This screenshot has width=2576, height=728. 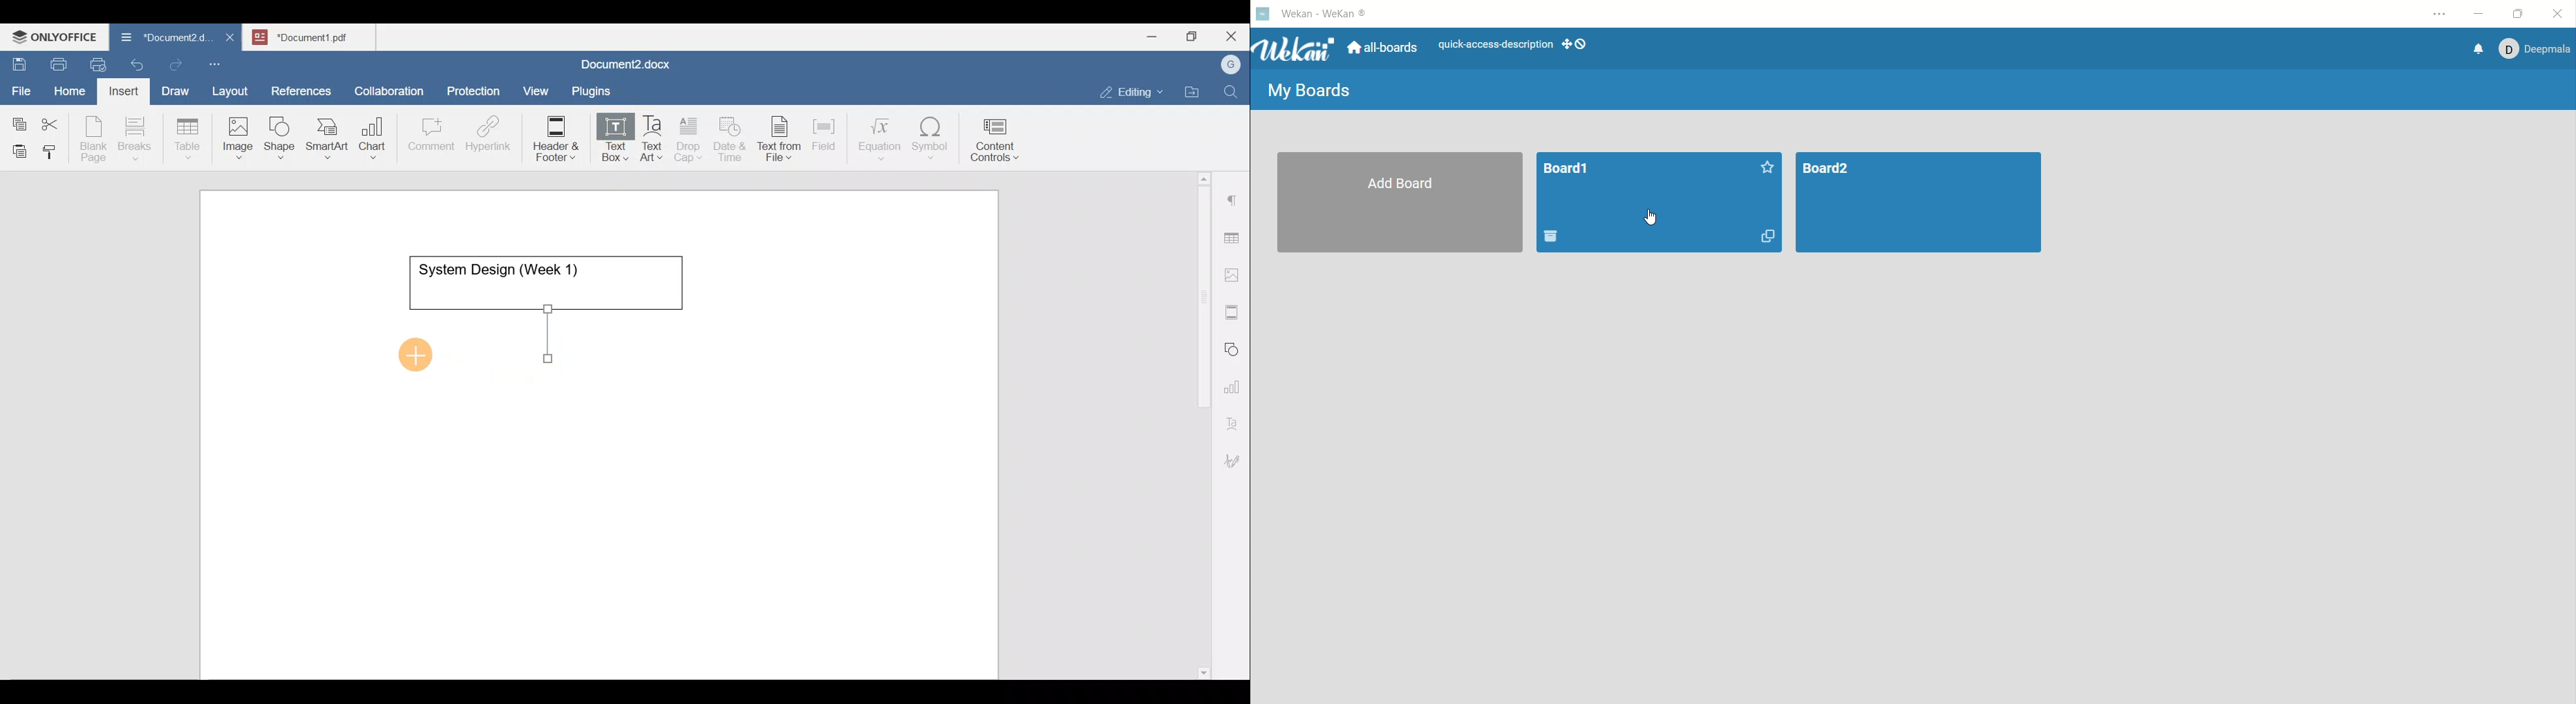 What do you see at coordinates (1132, 89) in the screenshot?
I see `Editing mode` at bounding box center [1132, 89].